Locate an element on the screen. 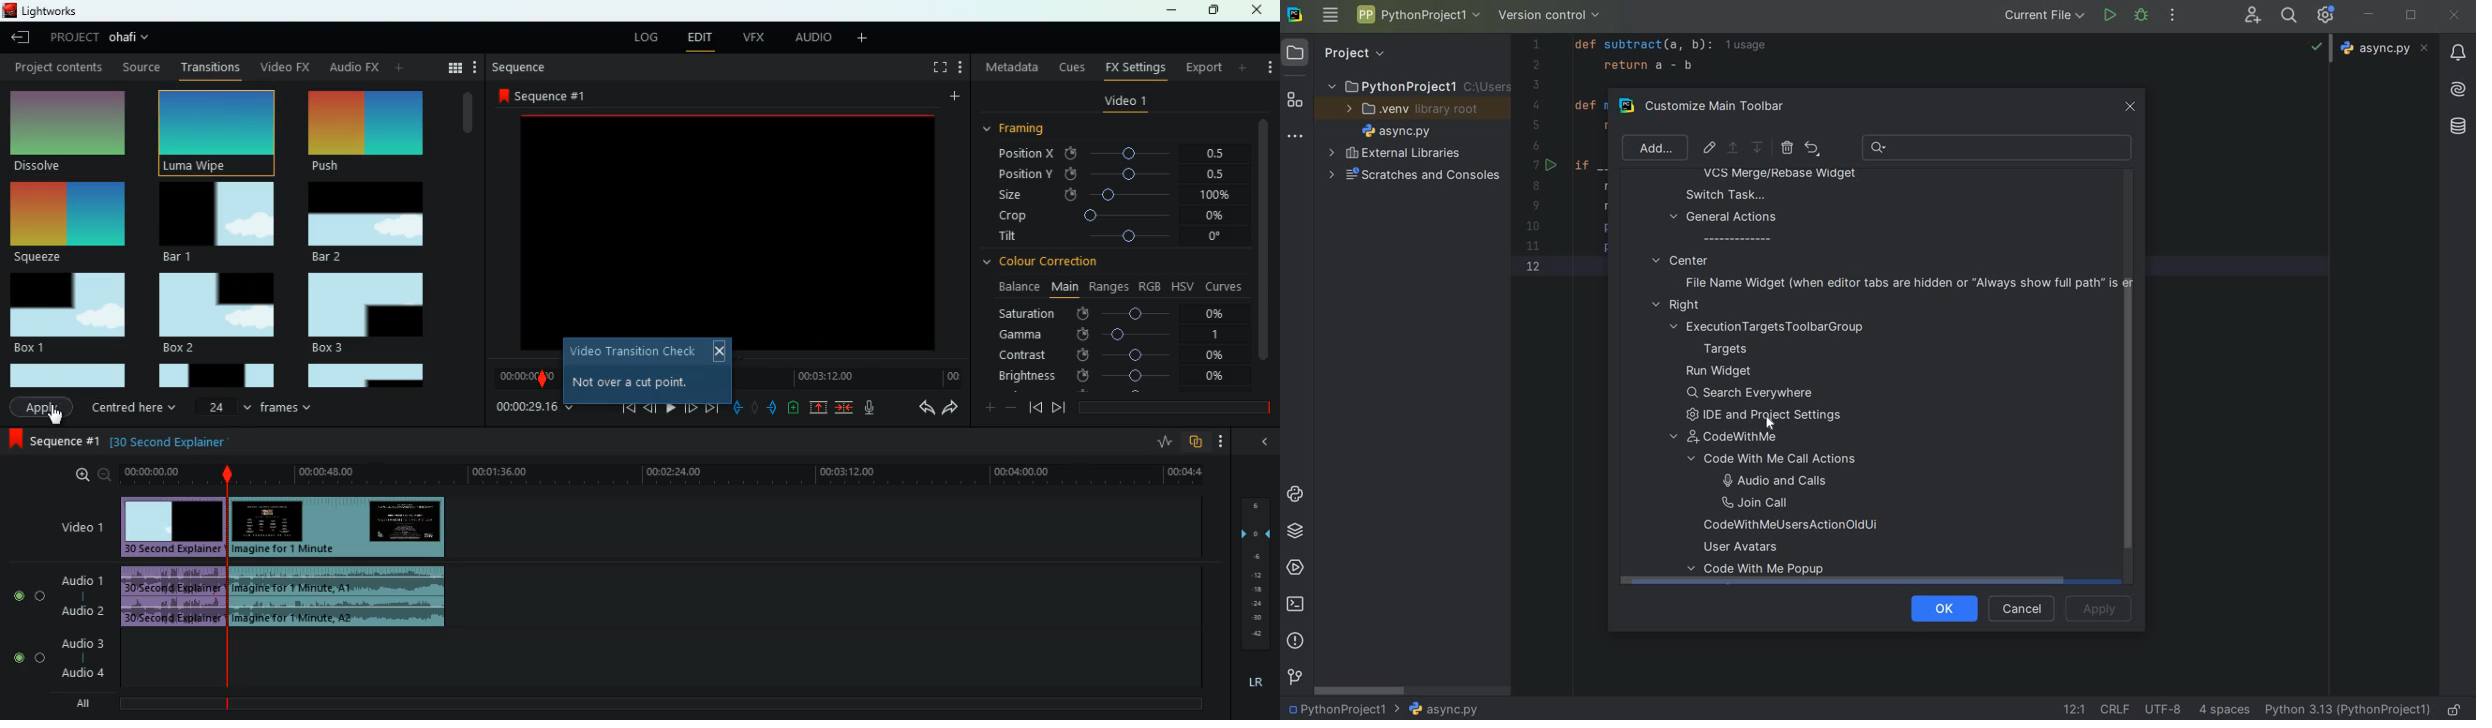  CLOSE is located at coordinates (2129, 108).